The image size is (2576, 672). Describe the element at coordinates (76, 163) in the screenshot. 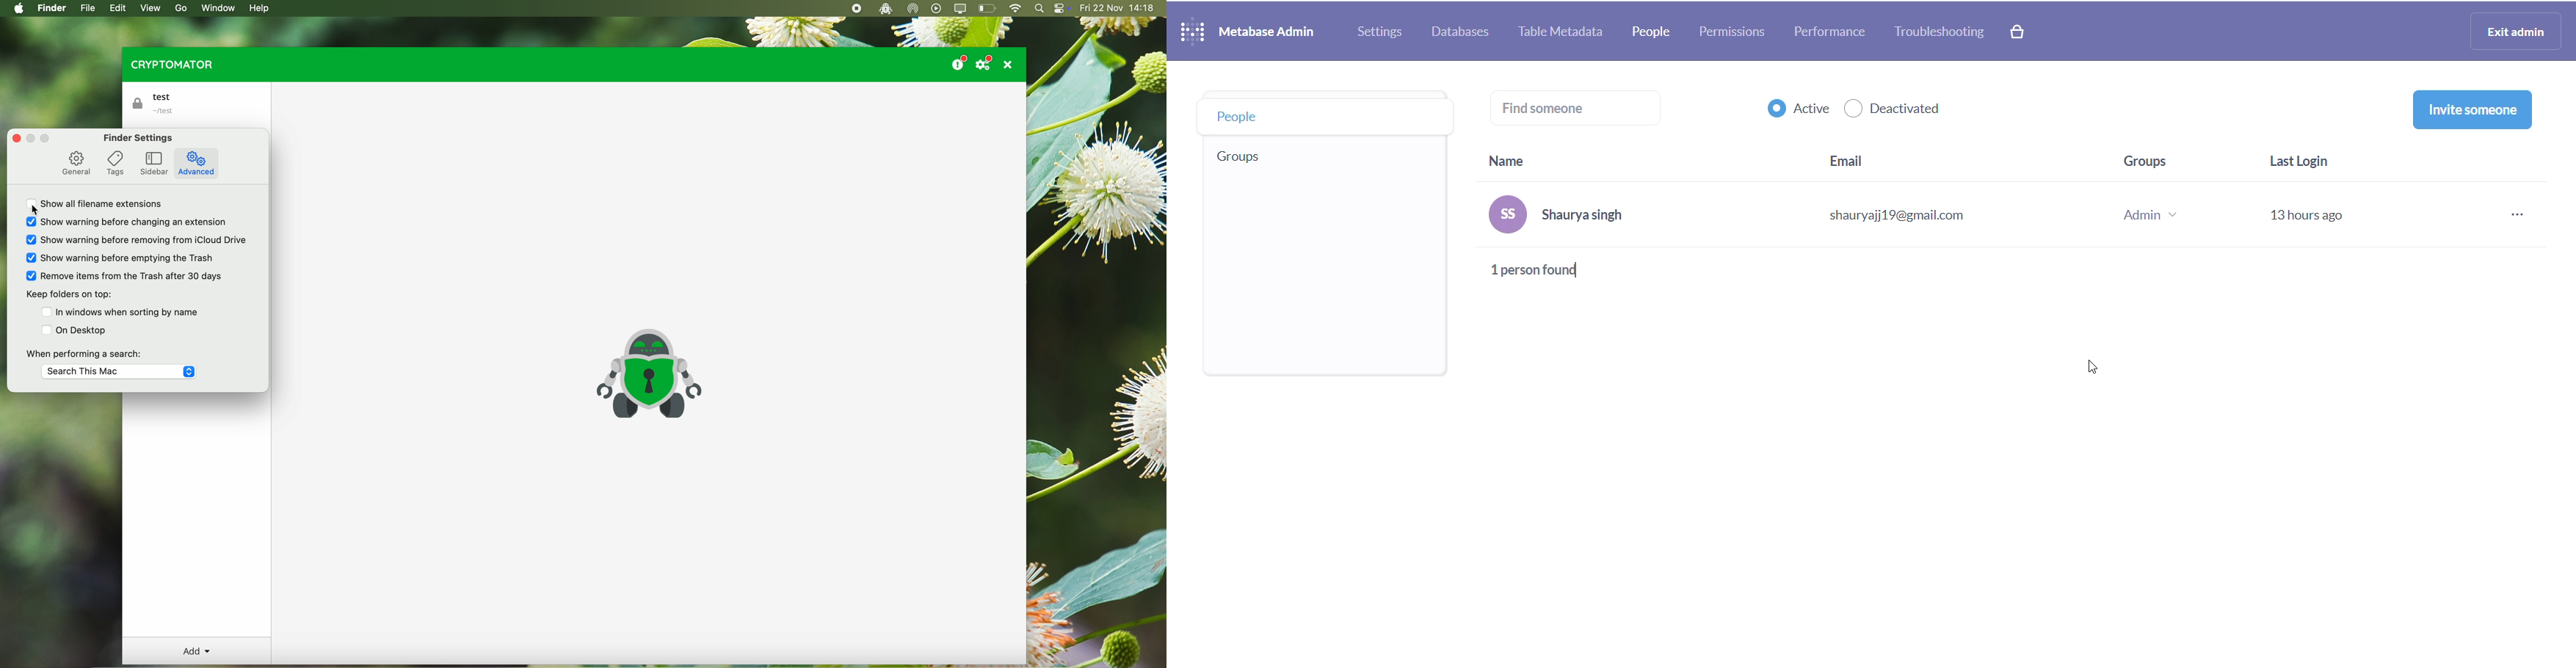

I see `general` at that location.